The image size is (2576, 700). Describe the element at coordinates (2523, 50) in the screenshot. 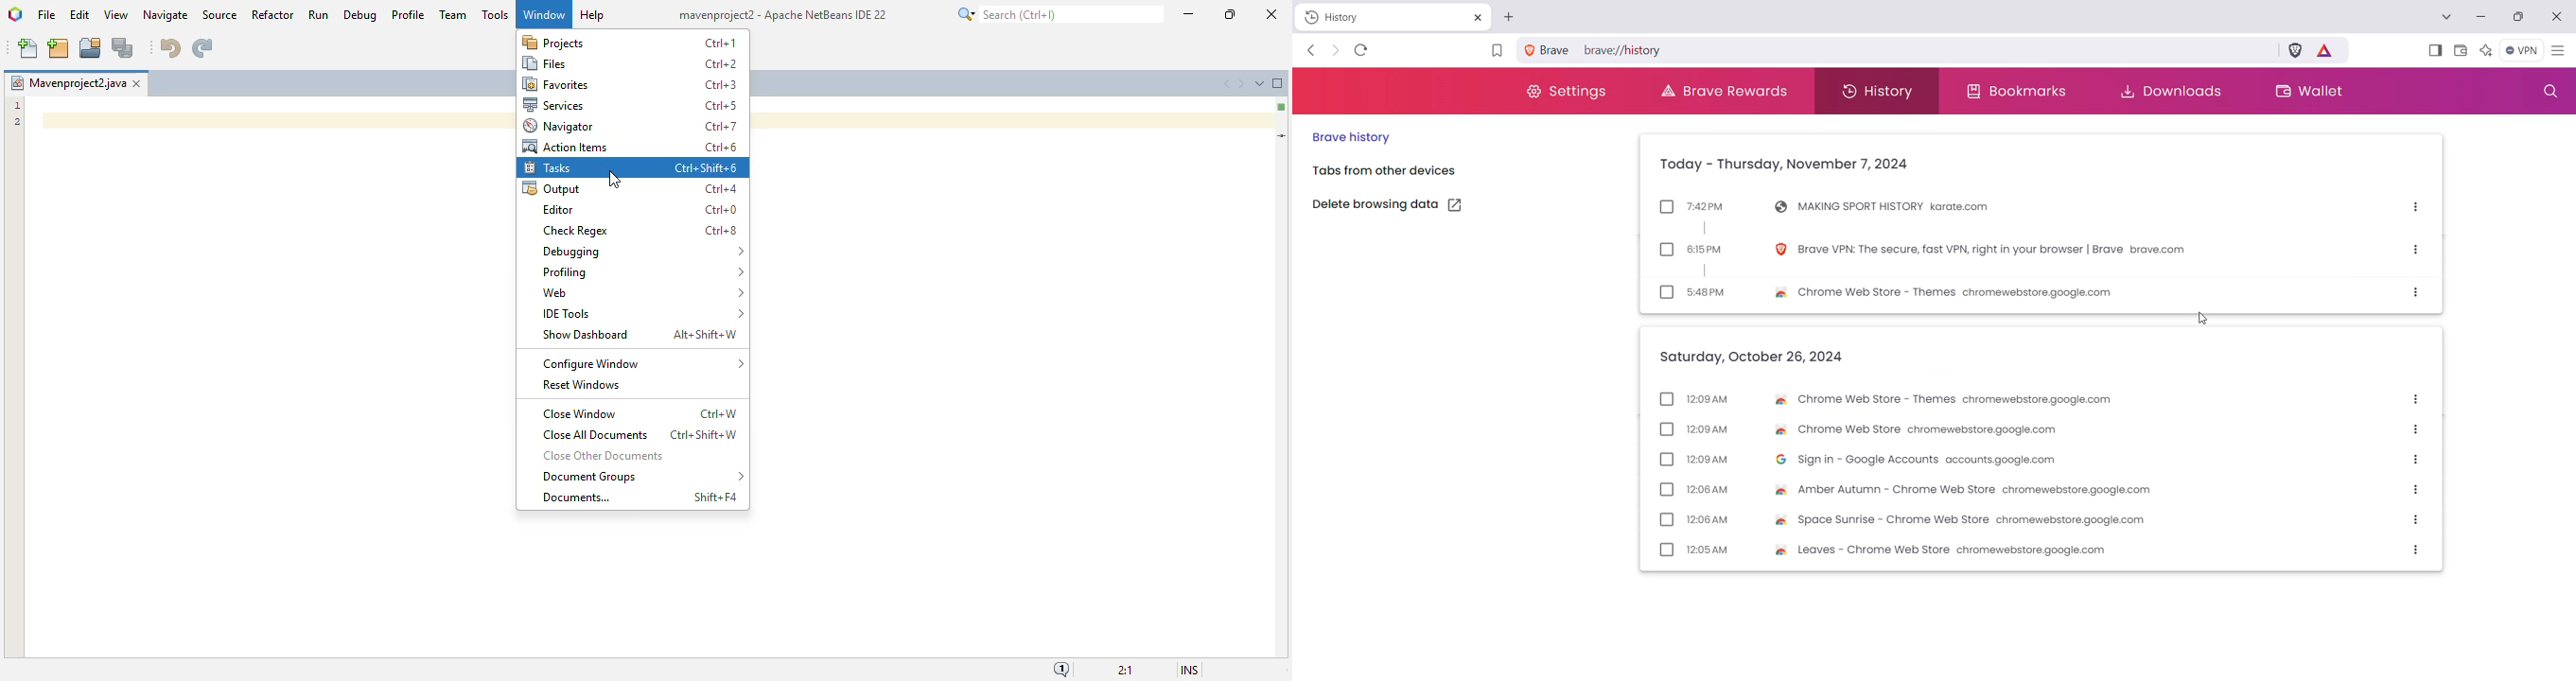

I see `Brave Firewall + VPN` at that location.